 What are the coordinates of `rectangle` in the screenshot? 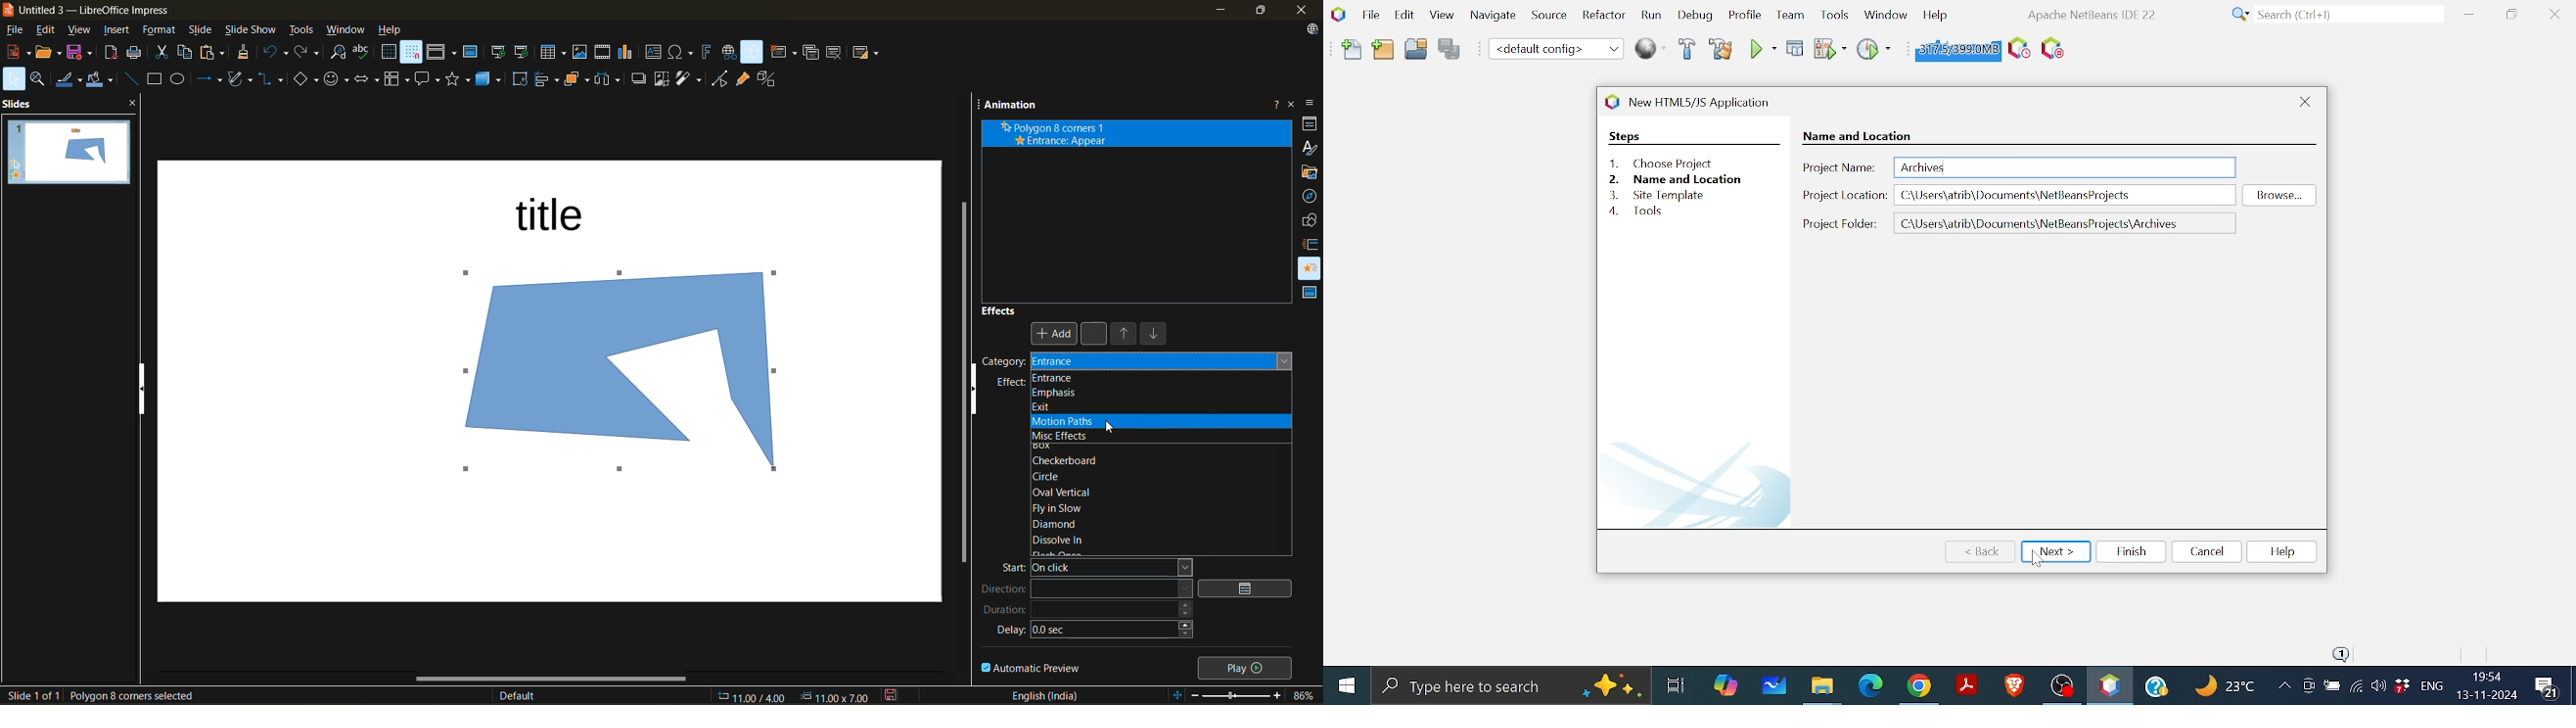 It's located at (153, 79).